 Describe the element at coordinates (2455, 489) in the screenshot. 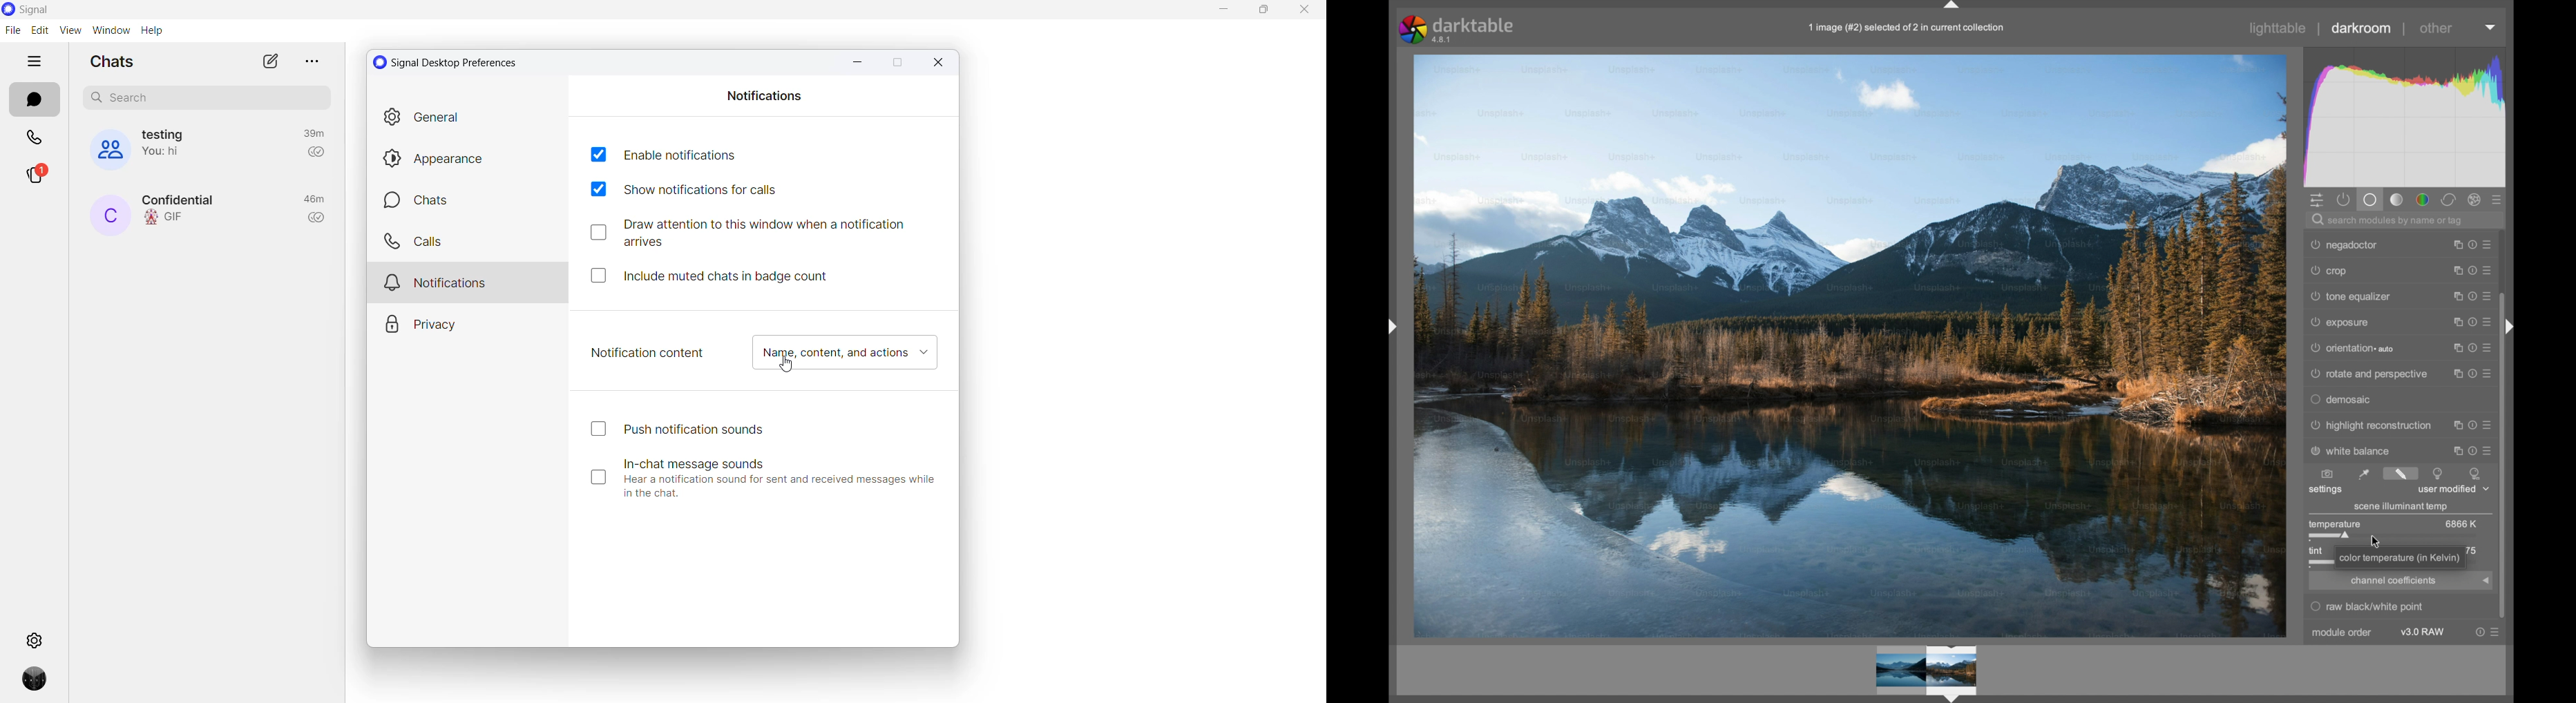

I see `user modified dropdown` at that location.